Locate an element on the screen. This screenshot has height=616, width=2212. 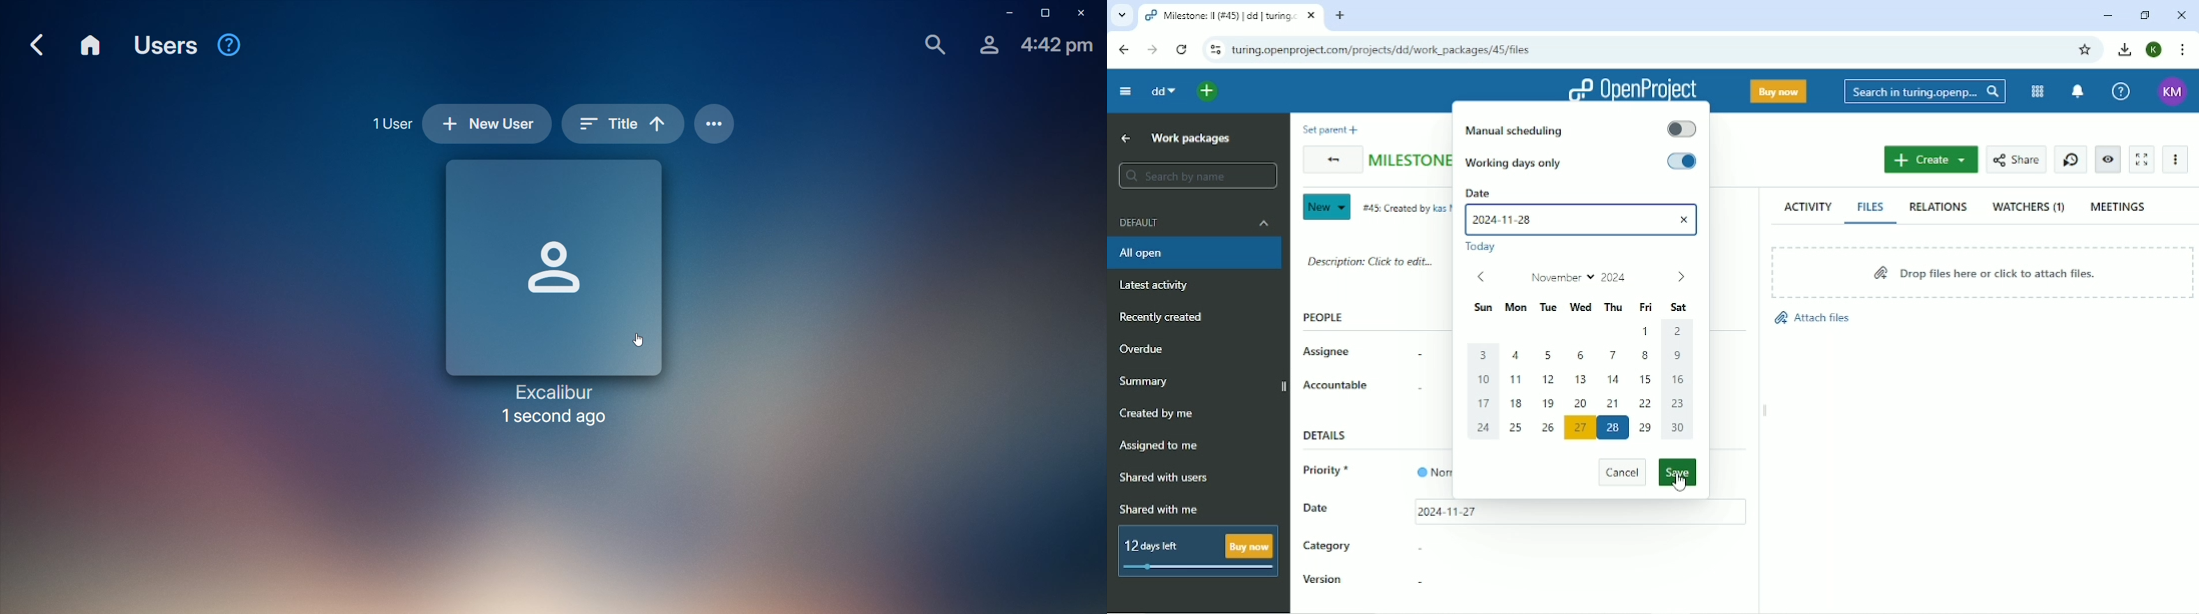
Minimize is located at coordinates (2108, 15).